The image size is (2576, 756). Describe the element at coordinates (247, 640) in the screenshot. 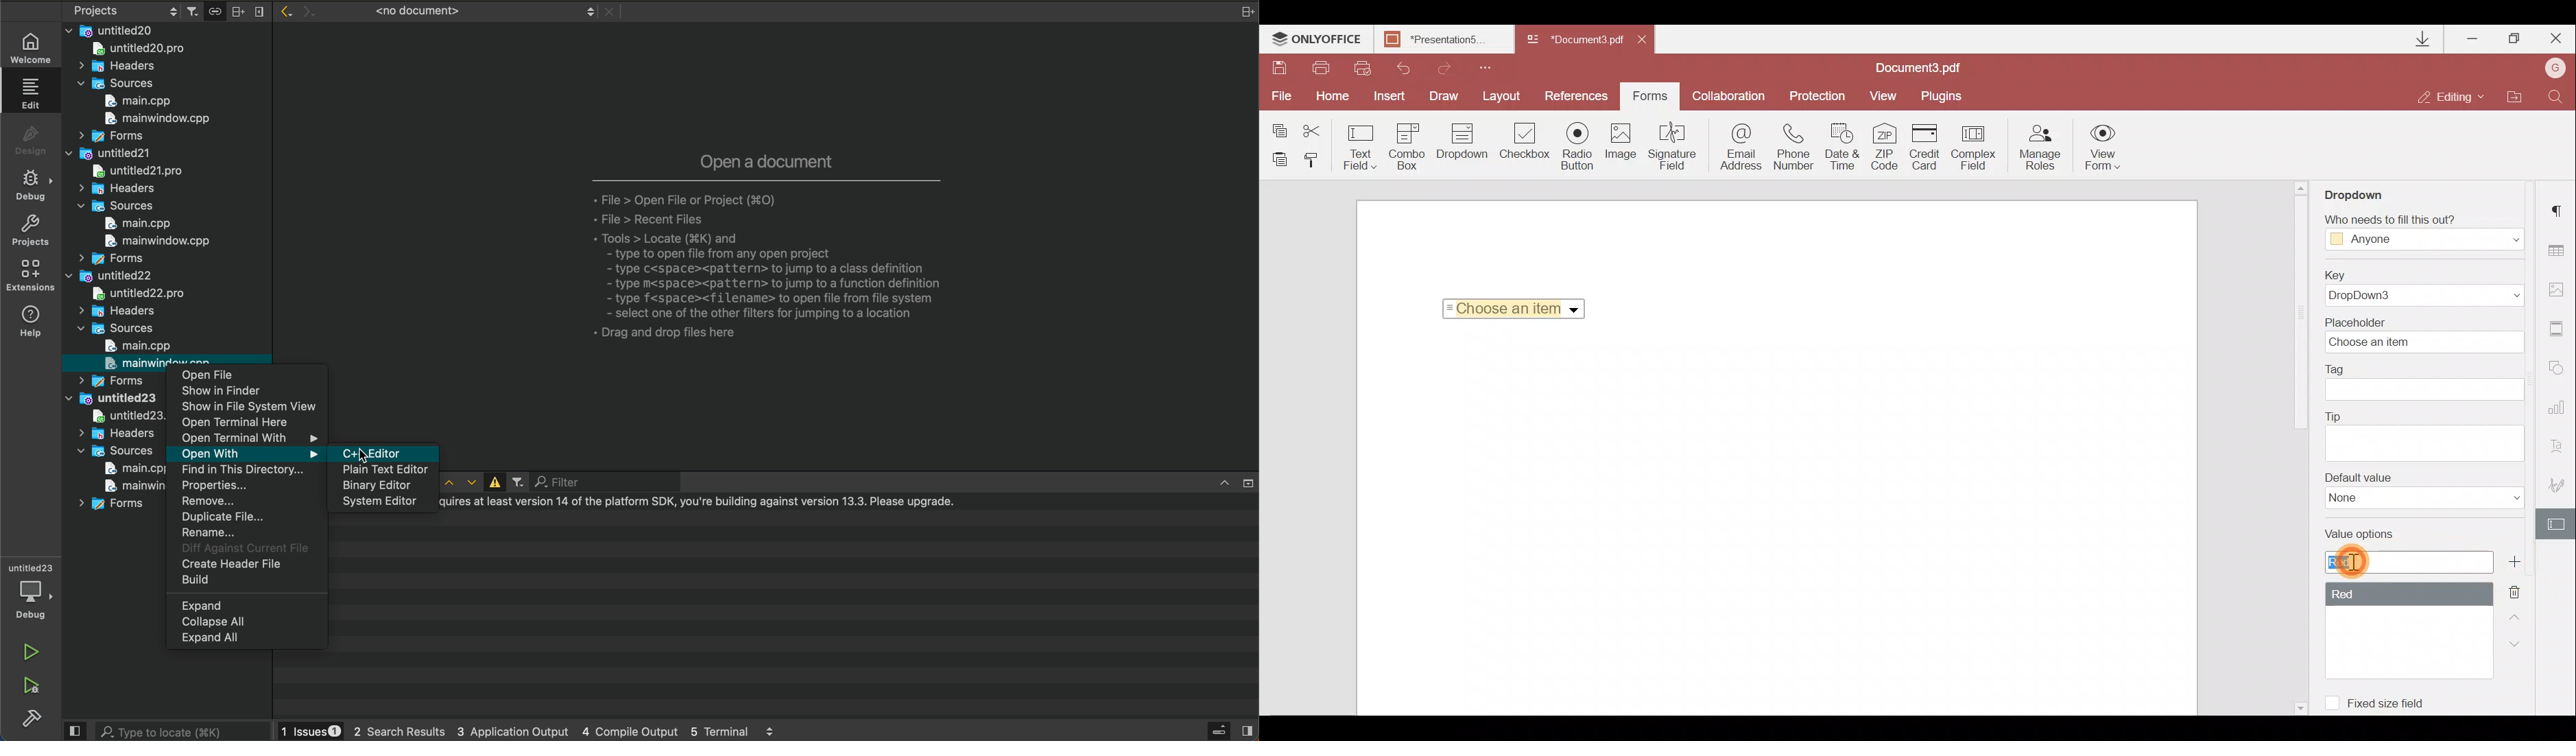

I see `expand all` at that location.